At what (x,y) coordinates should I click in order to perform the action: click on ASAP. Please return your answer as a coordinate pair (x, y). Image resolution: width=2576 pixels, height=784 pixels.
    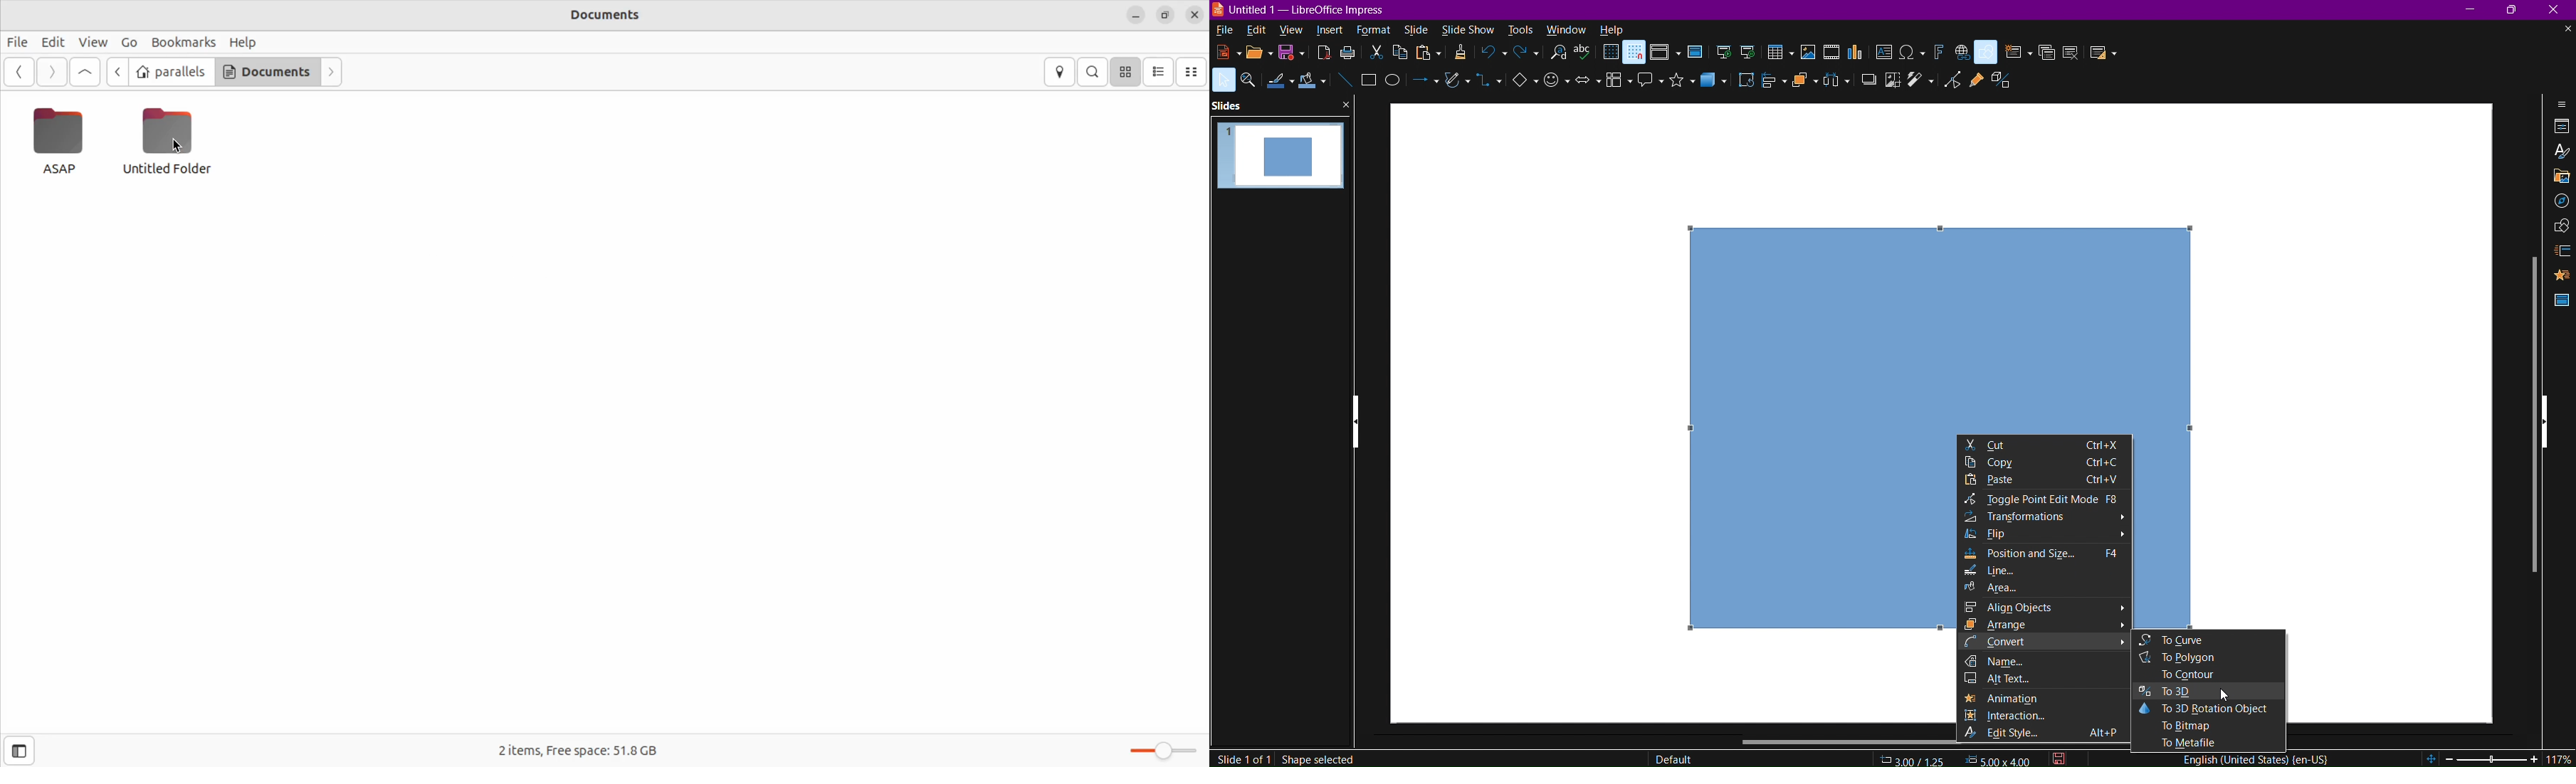
    Looking at the image, I should click on (56, 140).